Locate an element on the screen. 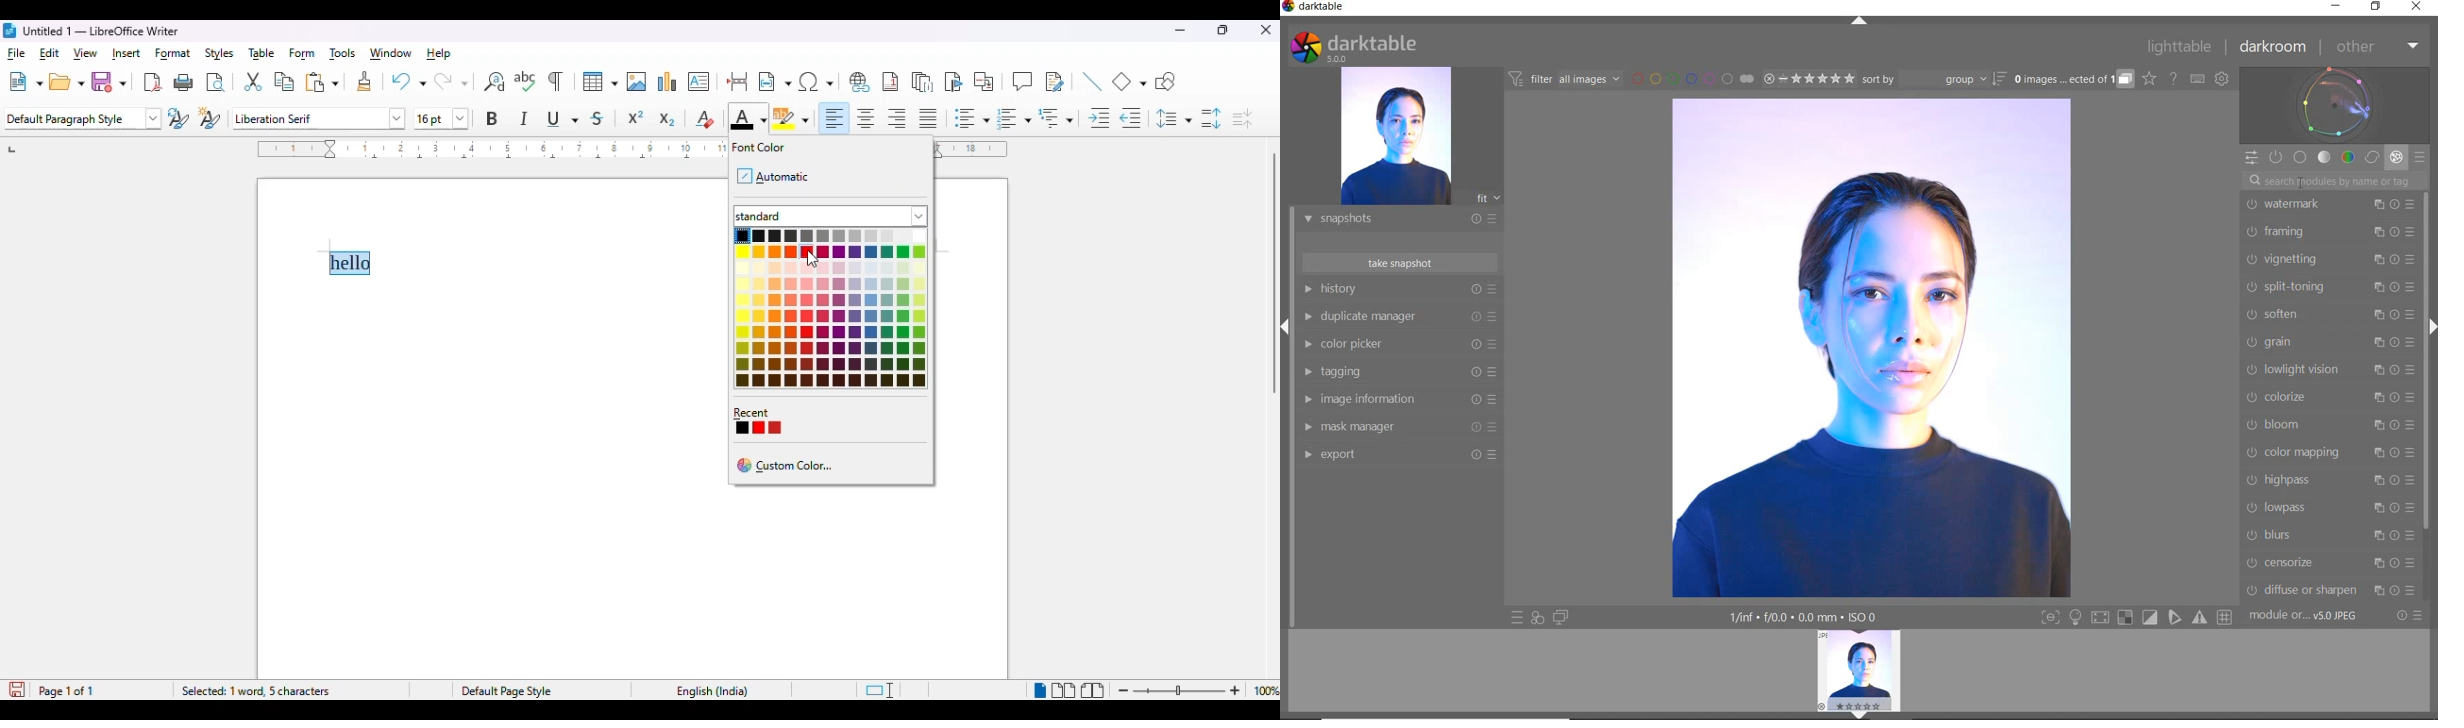 Image resolution: width=2464 pixels, height=728 pixels. CENSORIZE is located at coordinates (2330, 562).